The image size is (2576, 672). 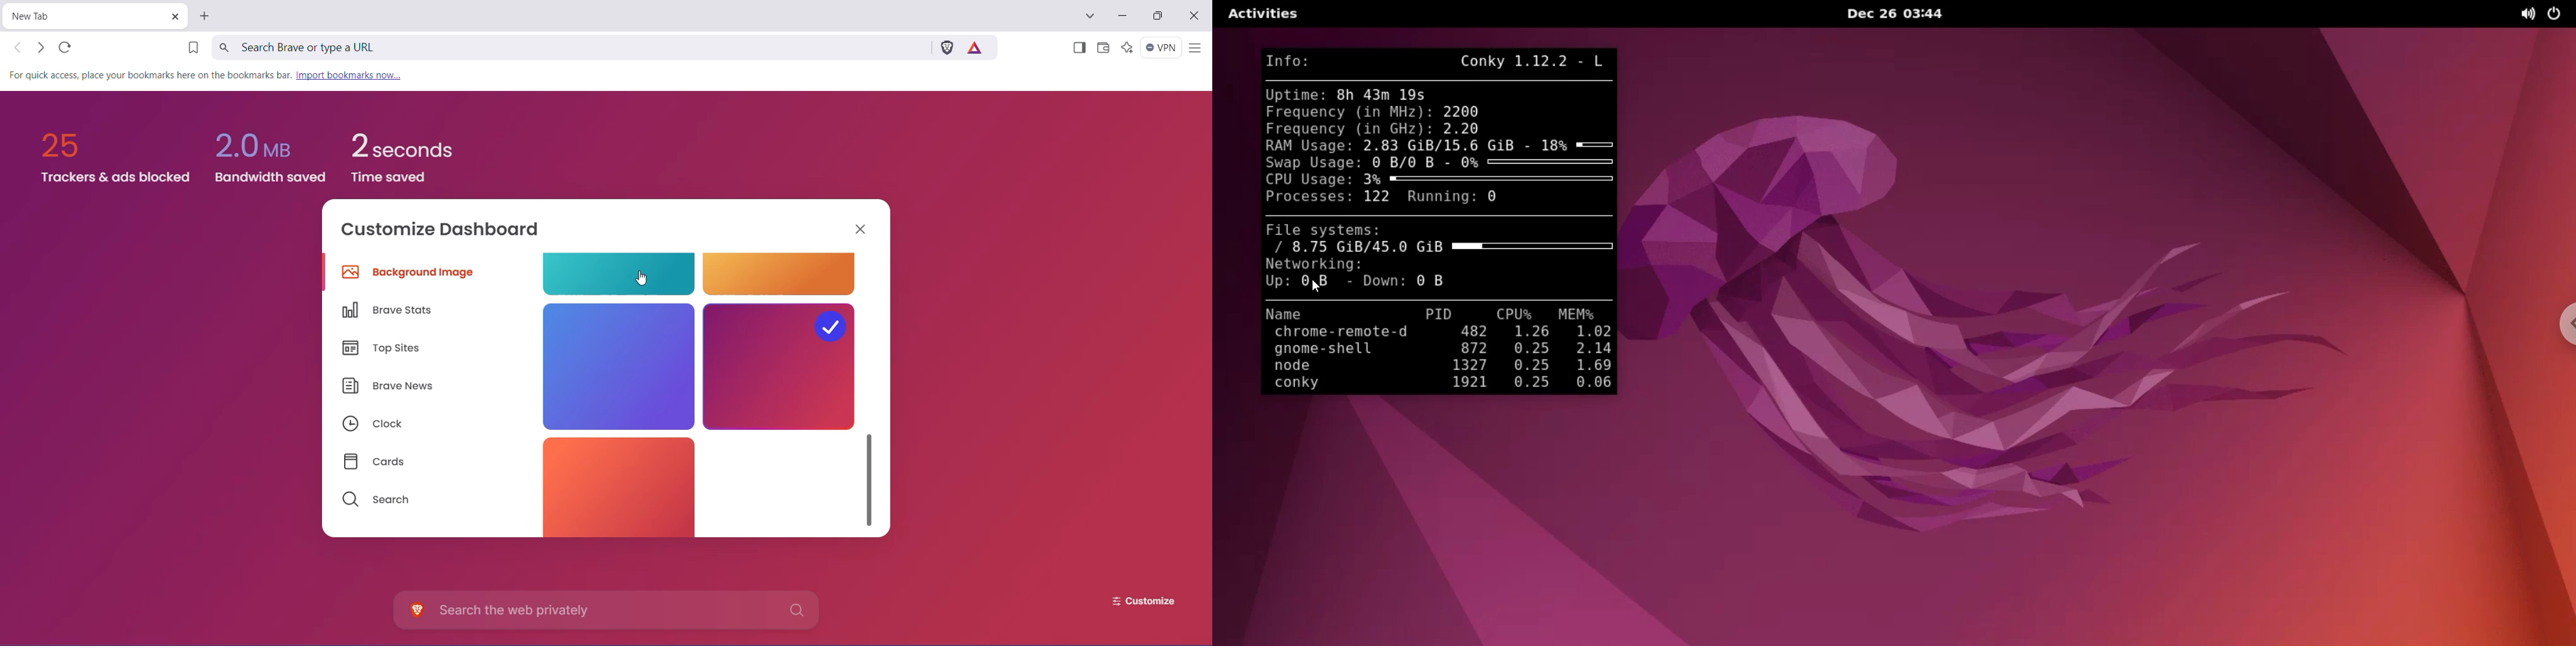 What do you see at coordinates (18, 47) in the screenshot?
I see `Click to go back, hold to see history` at bounding box center [18, 47].